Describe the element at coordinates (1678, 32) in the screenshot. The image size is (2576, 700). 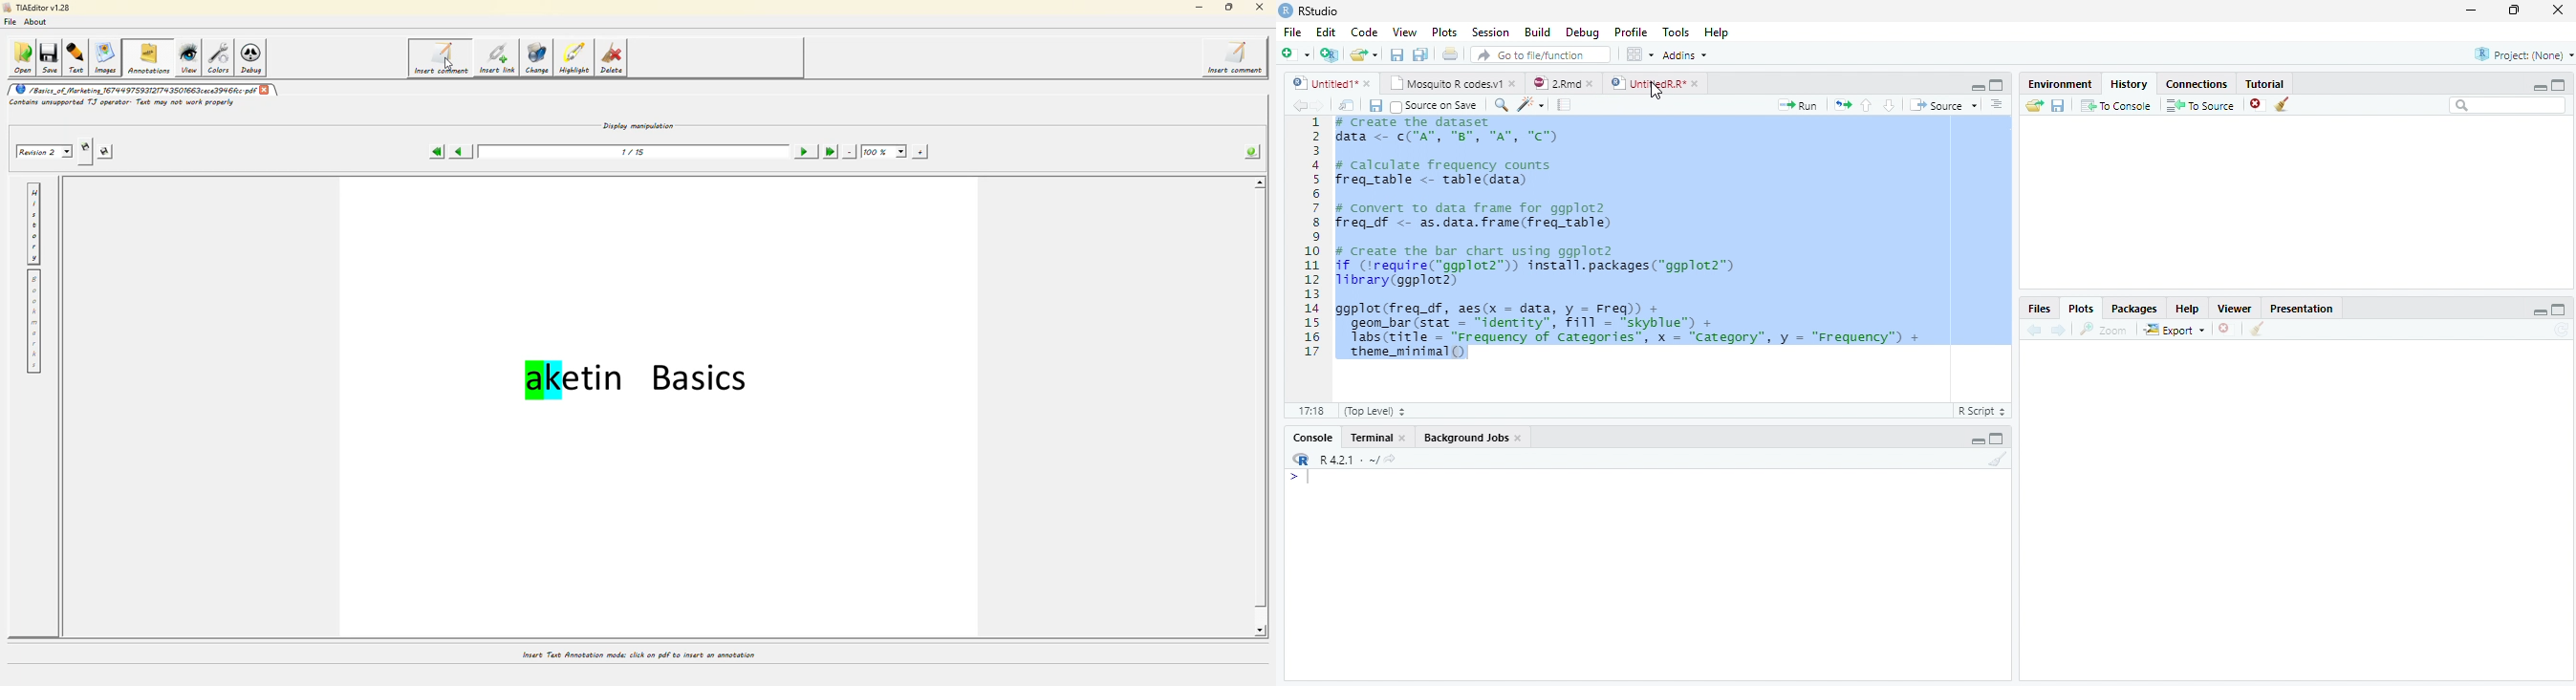
I see `Tools` at that location.